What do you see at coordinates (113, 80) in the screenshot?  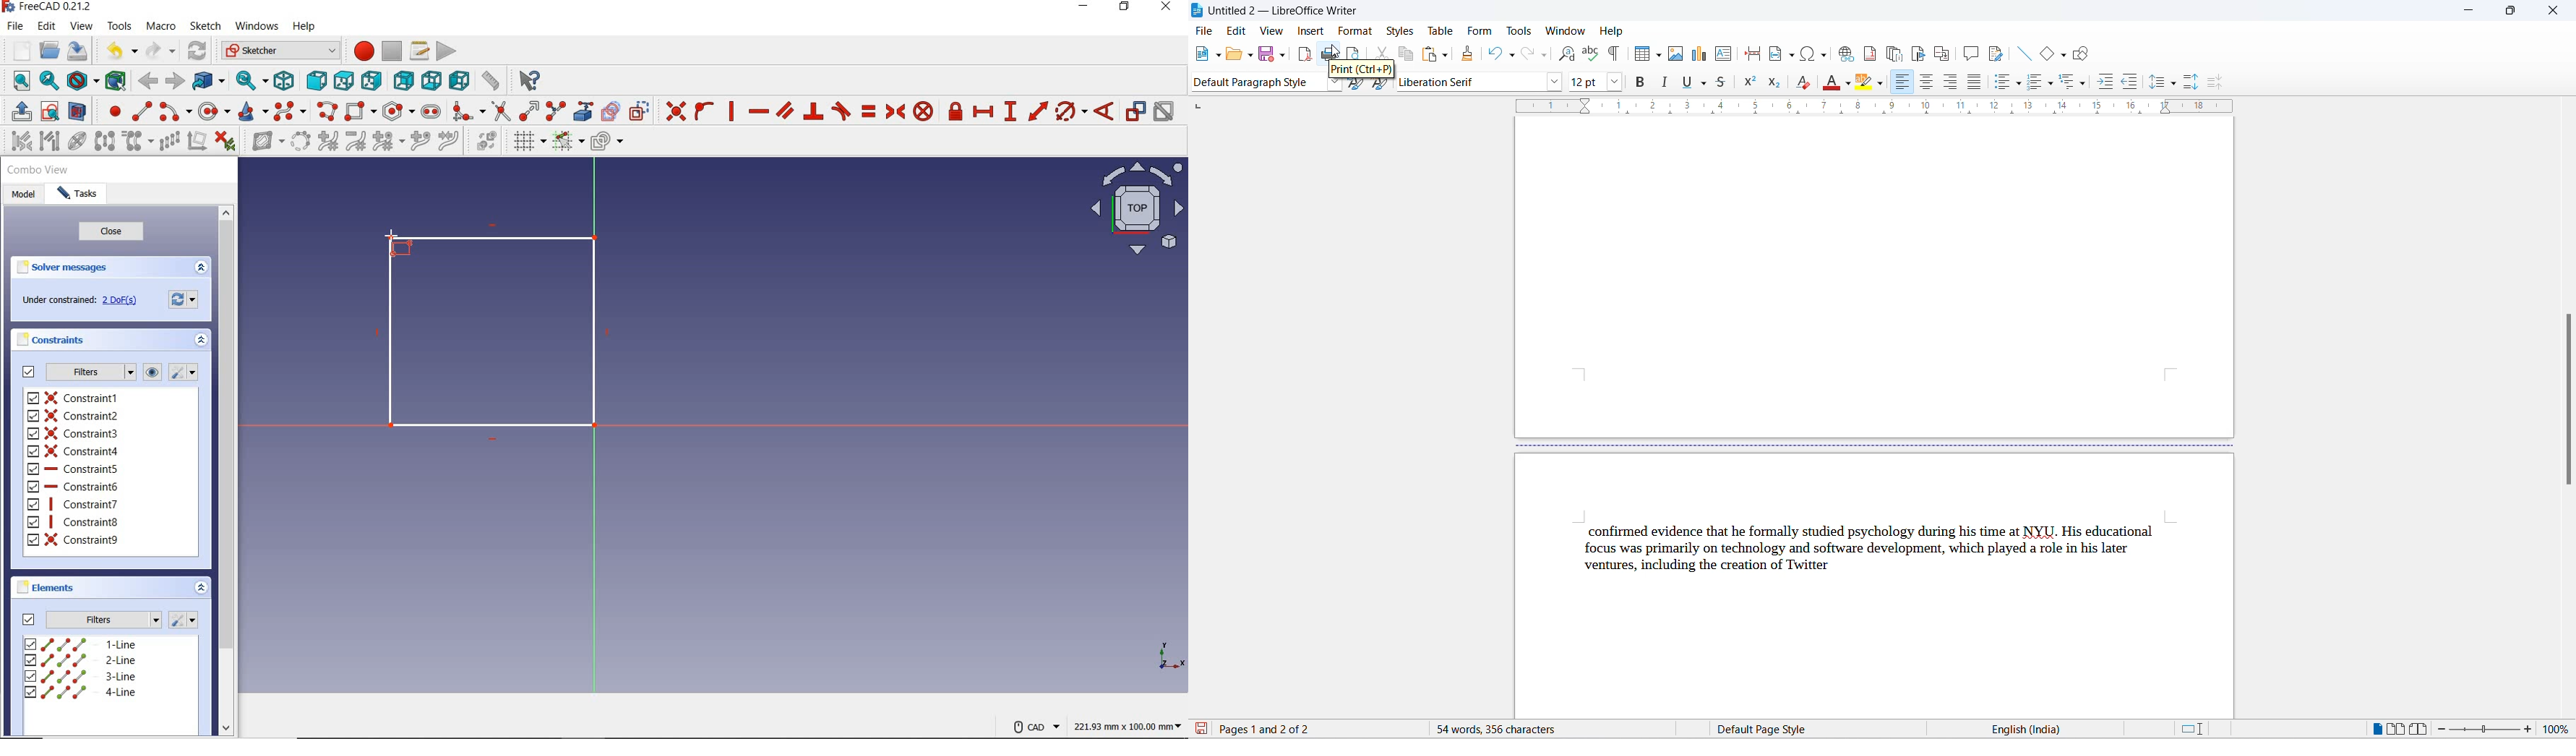 I see `bounding box` at bounding box center [113, 80].